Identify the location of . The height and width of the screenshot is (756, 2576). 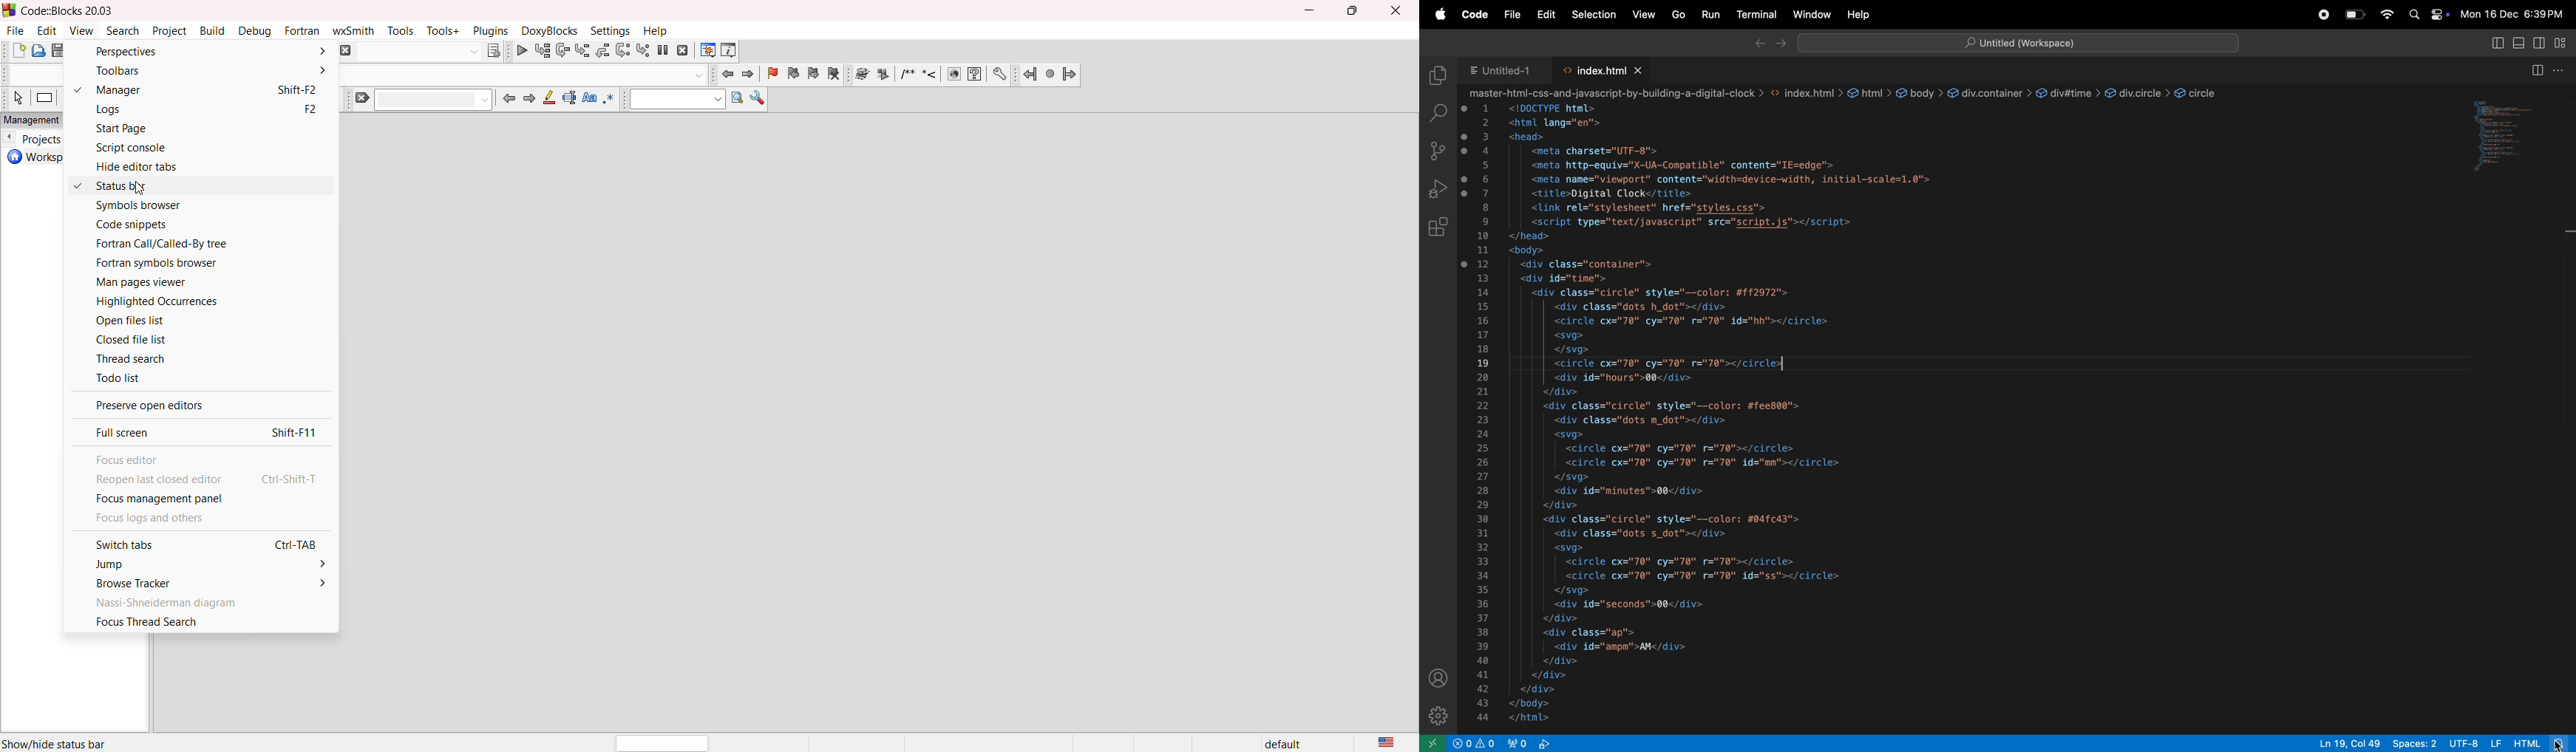
(1433, 742).